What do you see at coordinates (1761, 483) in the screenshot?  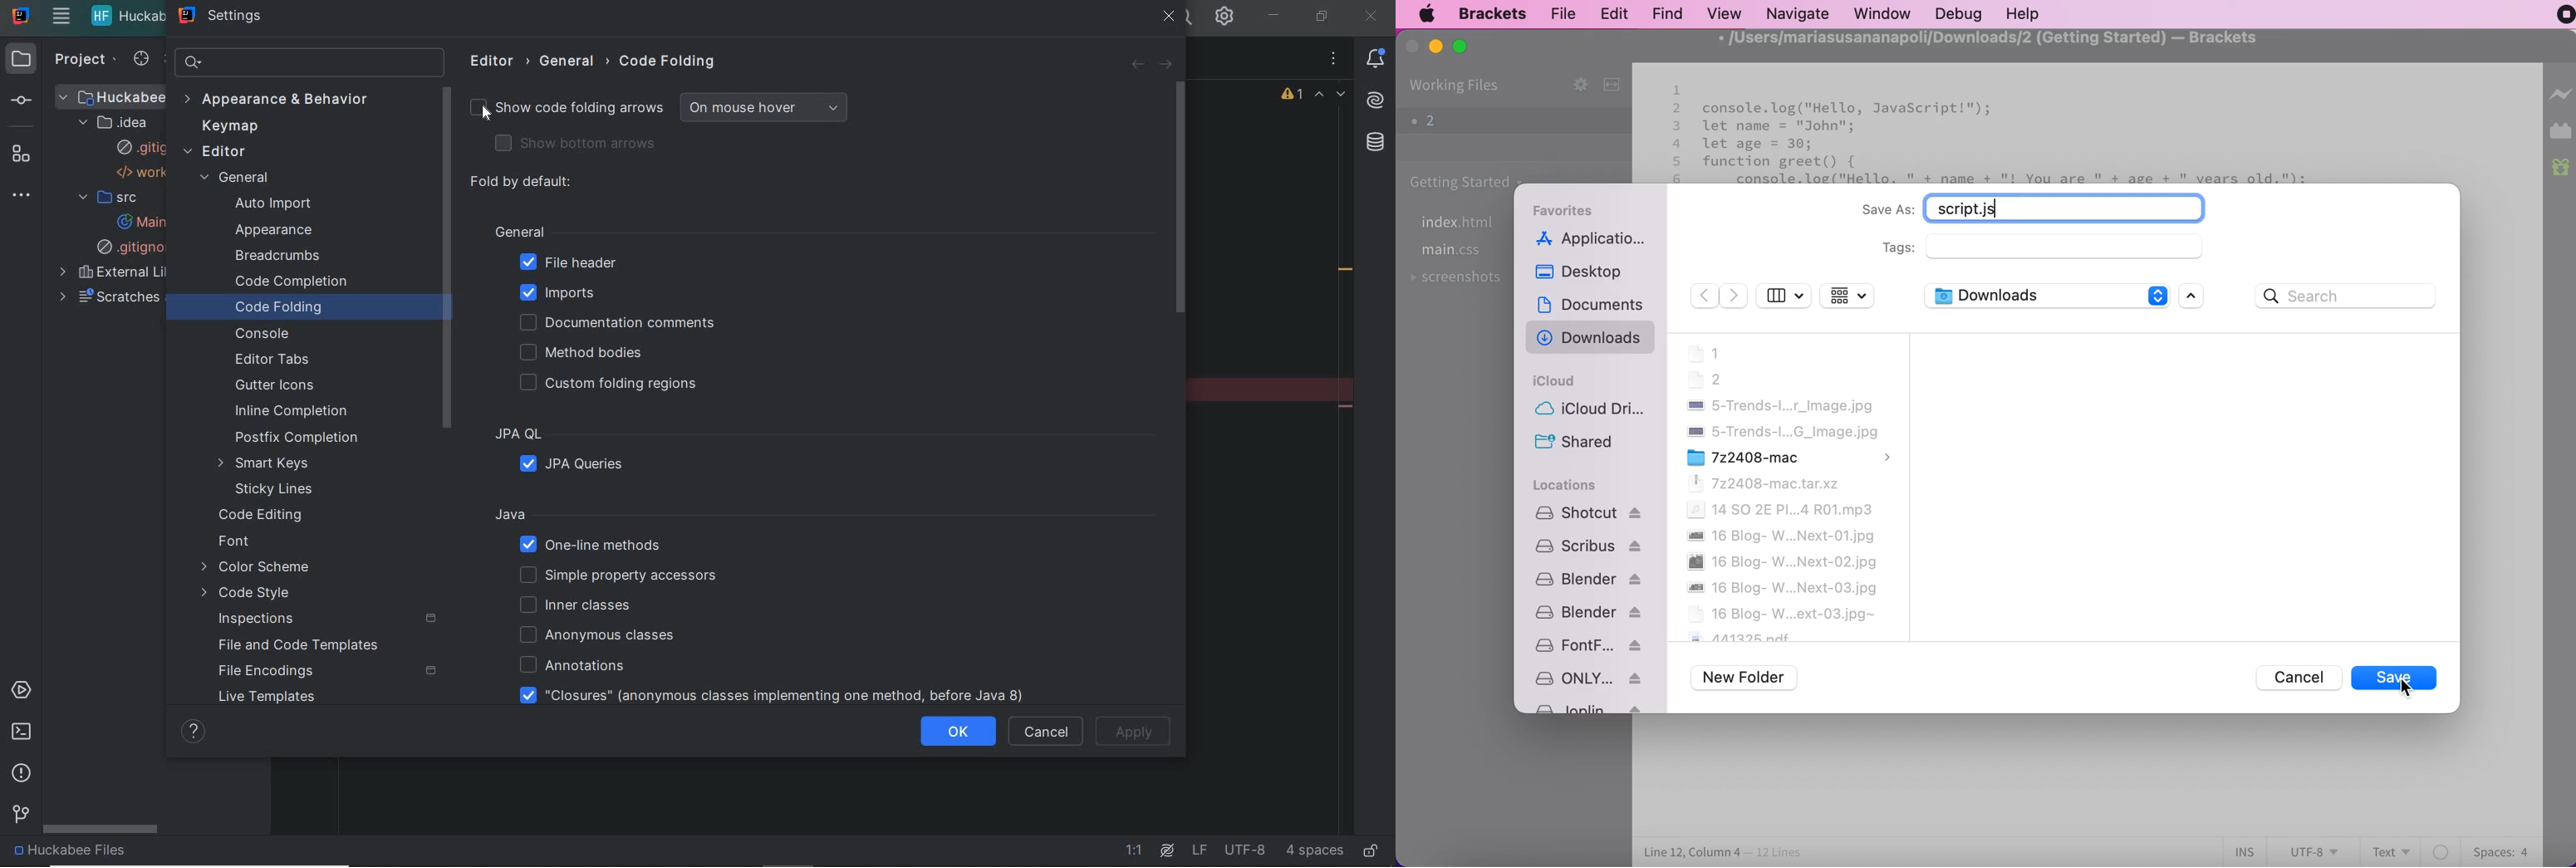 I see `7z2408-mac.tar.xz` at bounding box center [1761, 483].